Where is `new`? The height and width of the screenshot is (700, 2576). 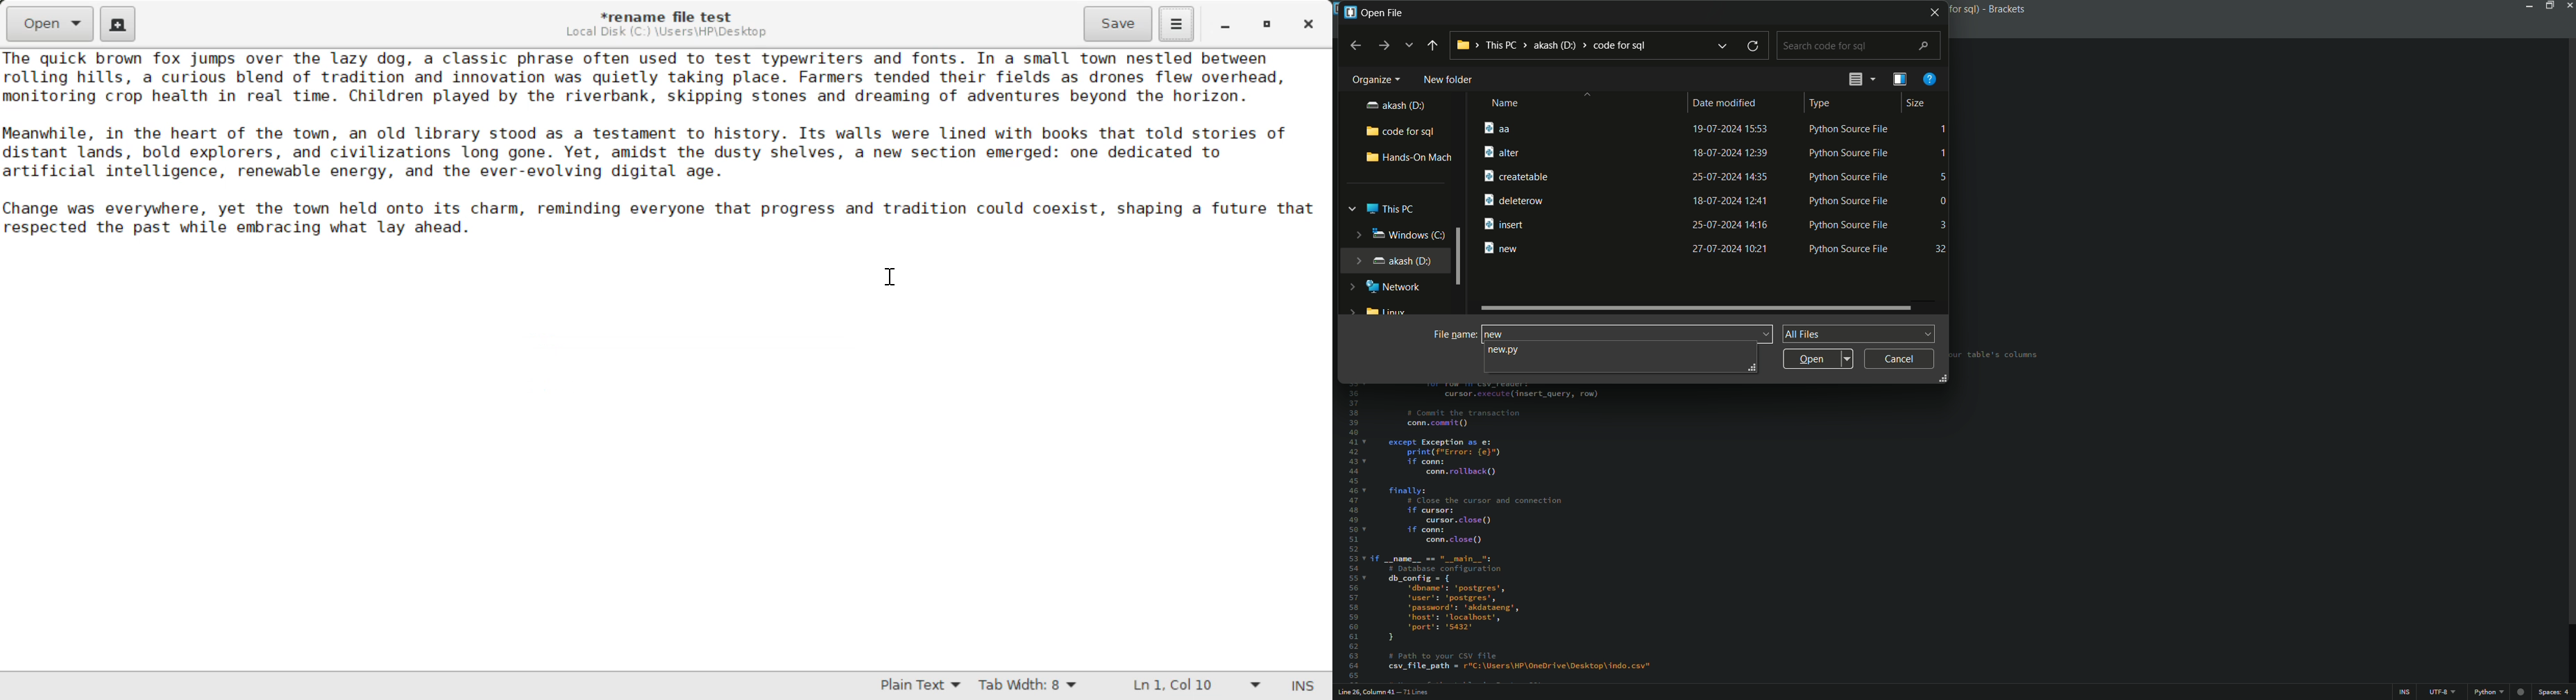
new is located at coordinates (1494, 334).